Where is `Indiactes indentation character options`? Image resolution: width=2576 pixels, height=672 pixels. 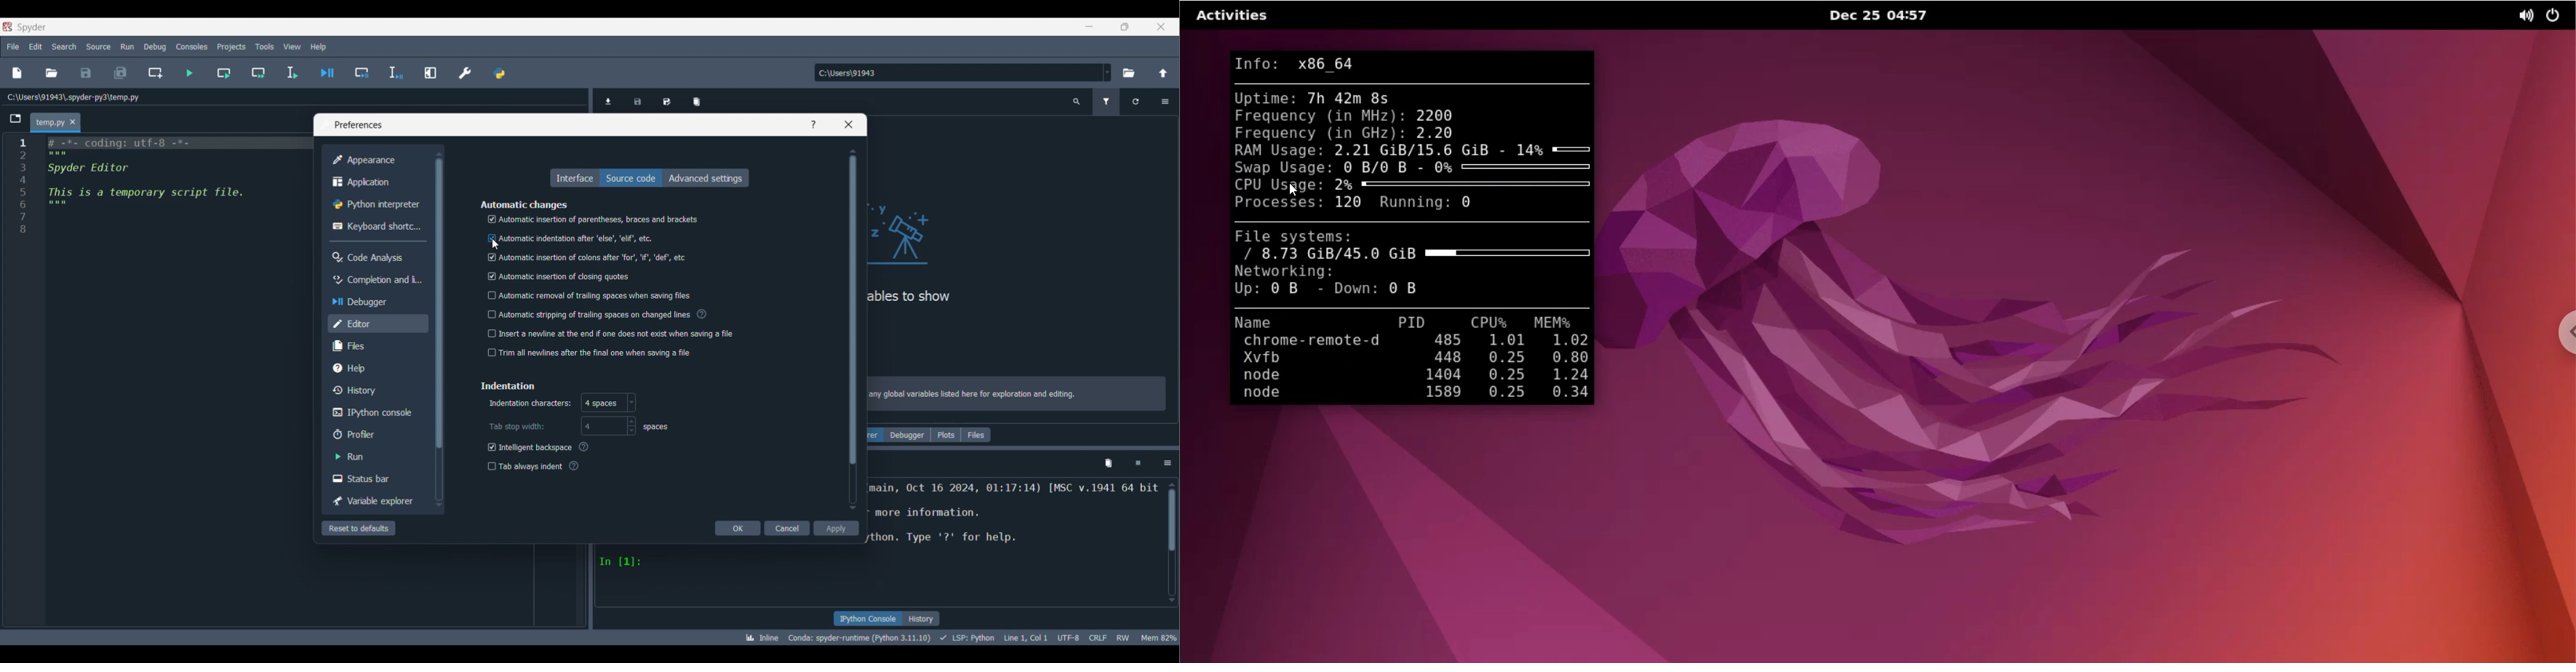
Indiactes indentation character options is located at coordinates (530, 403).